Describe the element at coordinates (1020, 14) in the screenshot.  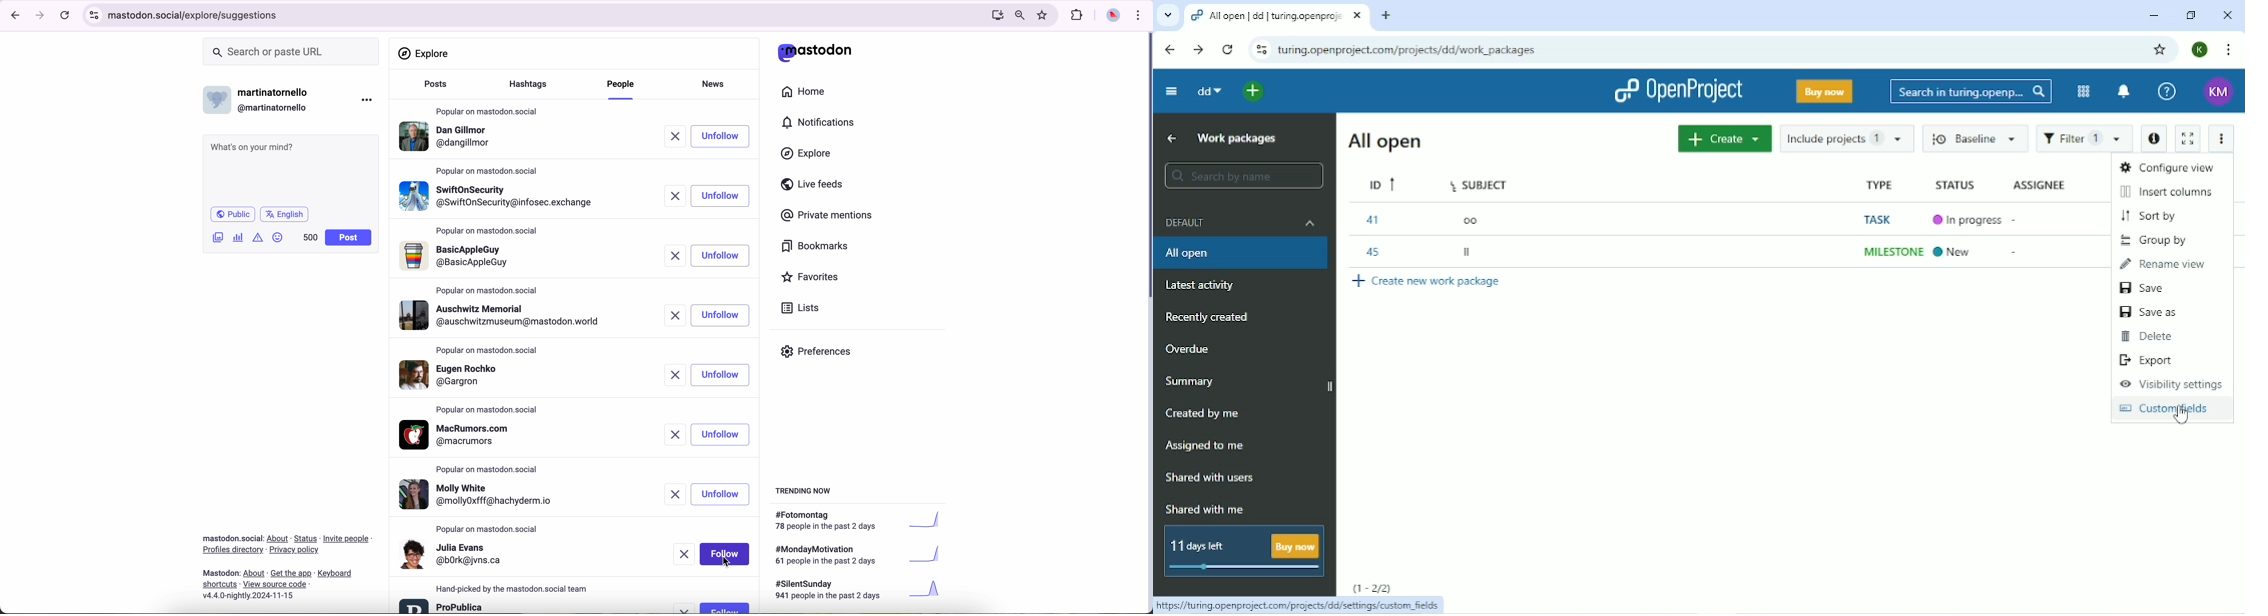
I see `zoom out` at that location.